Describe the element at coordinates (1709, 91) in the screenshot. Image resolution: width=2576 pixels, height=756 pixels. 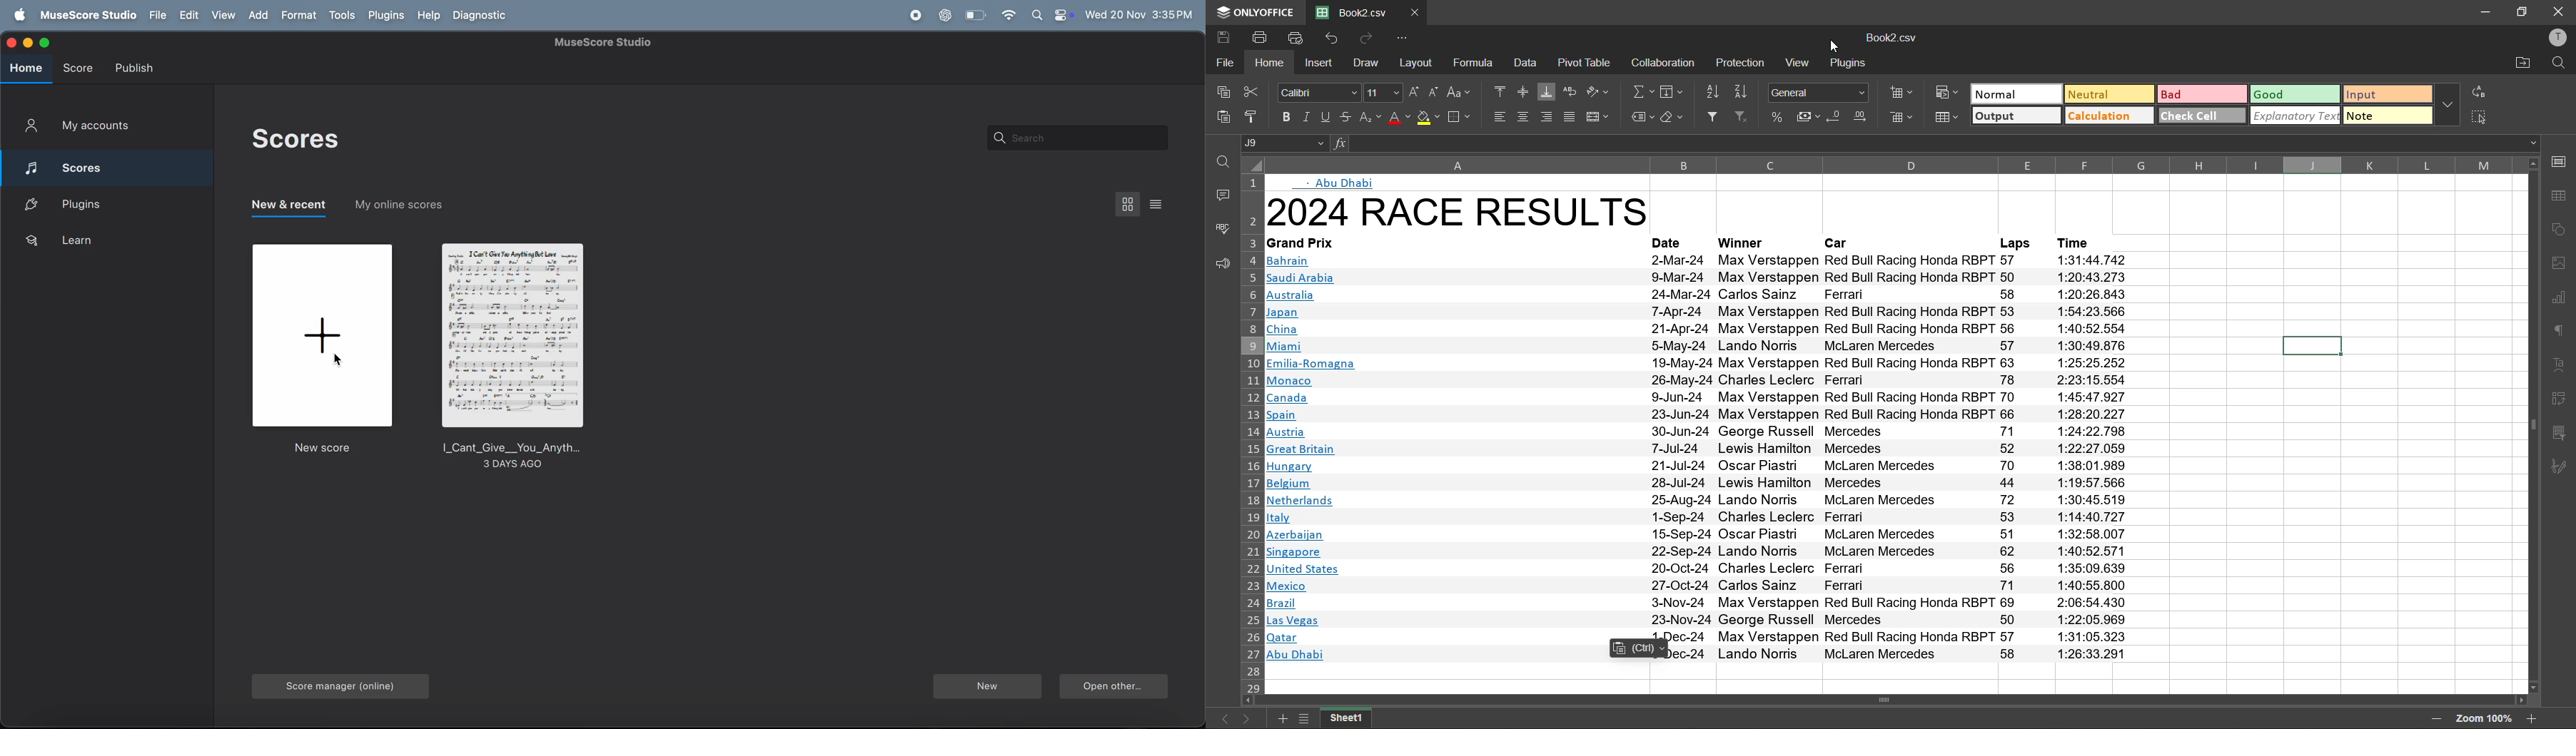
I see `sort ascending` at that location.